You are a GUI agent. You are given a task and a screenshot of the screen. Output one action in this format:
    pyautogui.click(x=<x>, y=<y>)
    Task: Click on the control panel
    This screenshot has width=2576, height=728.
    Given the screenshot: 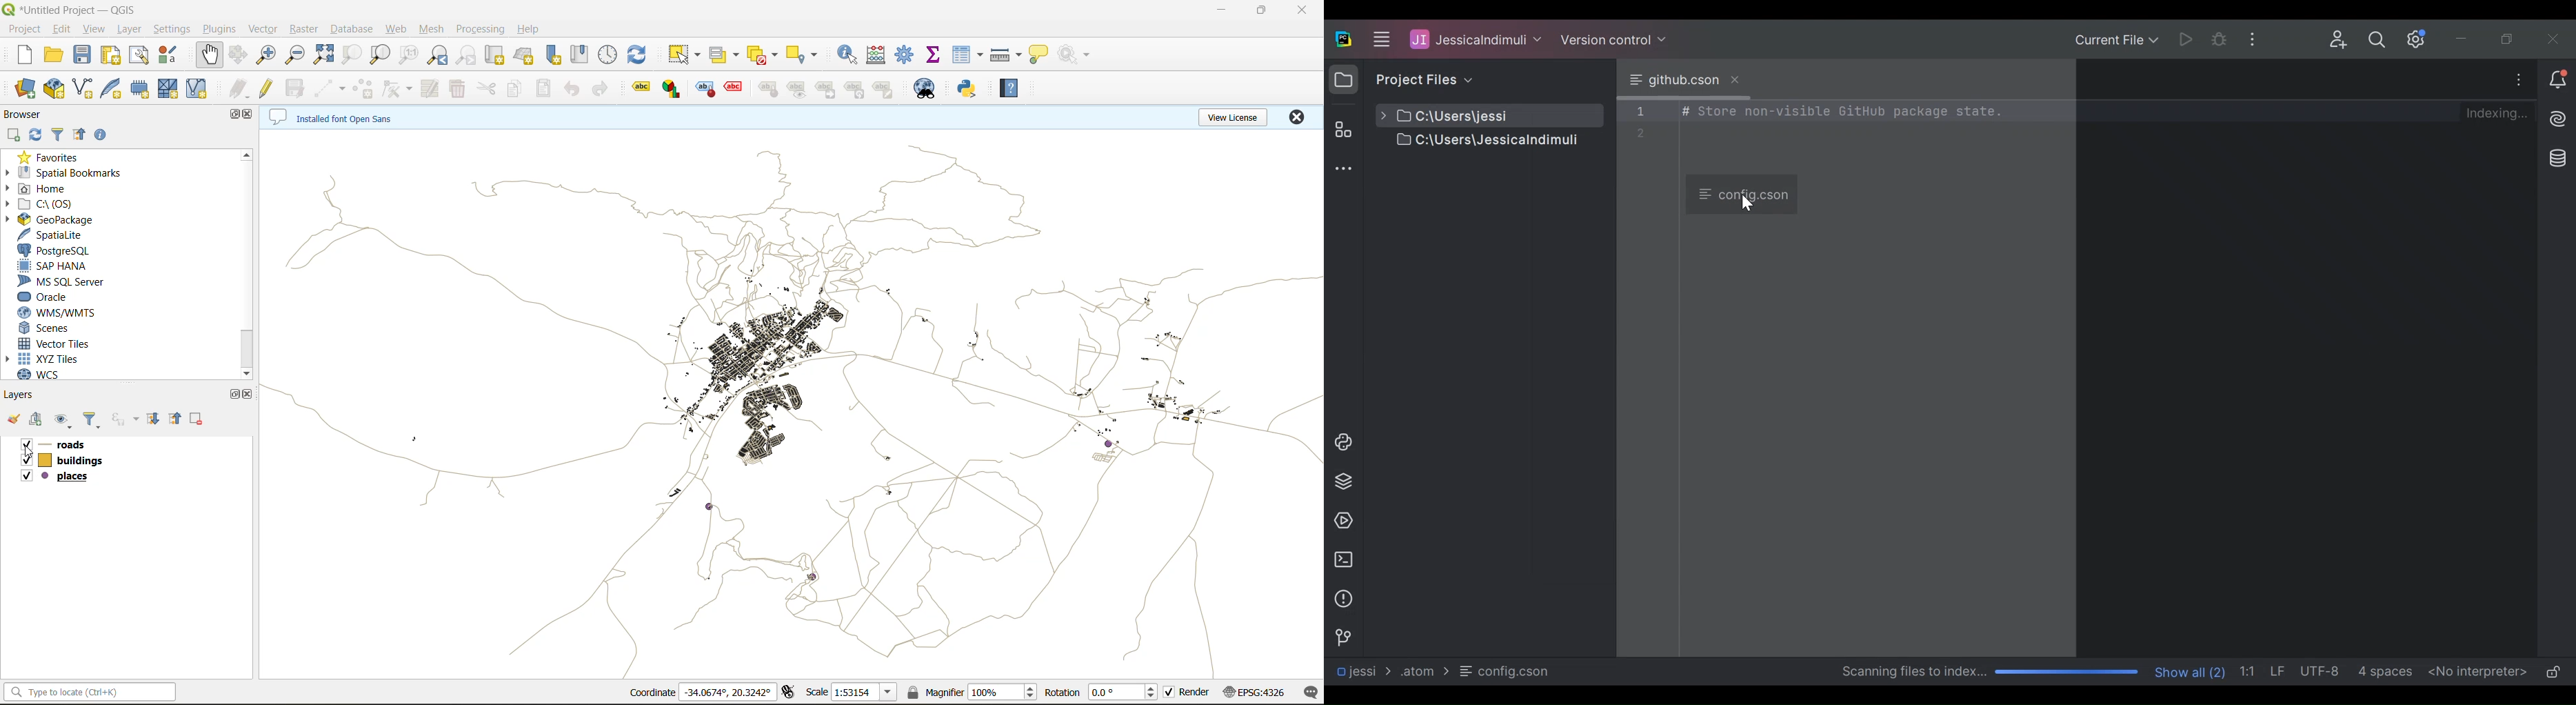 What is the action you would take?
    pyautogui.click(x=609, y=56)
    